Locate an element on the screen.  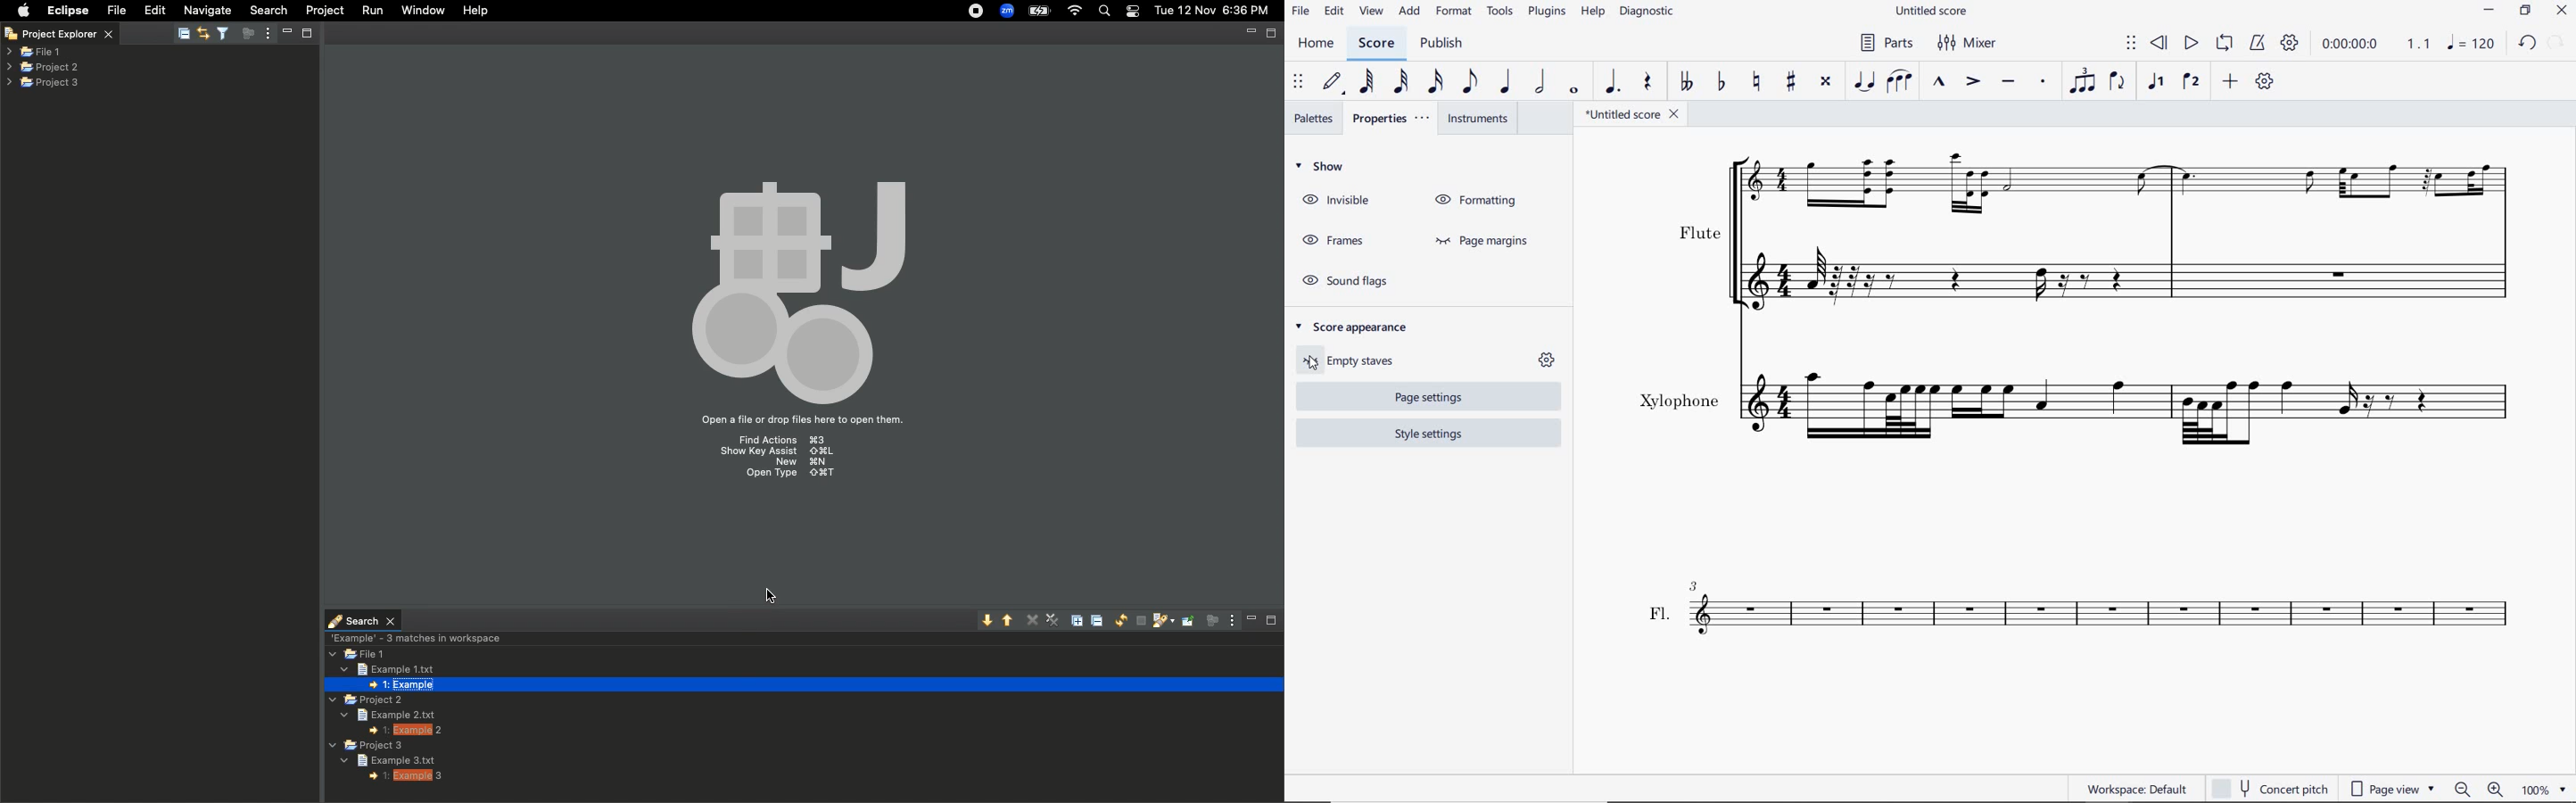
flute is located at coordinates (2094, 238).